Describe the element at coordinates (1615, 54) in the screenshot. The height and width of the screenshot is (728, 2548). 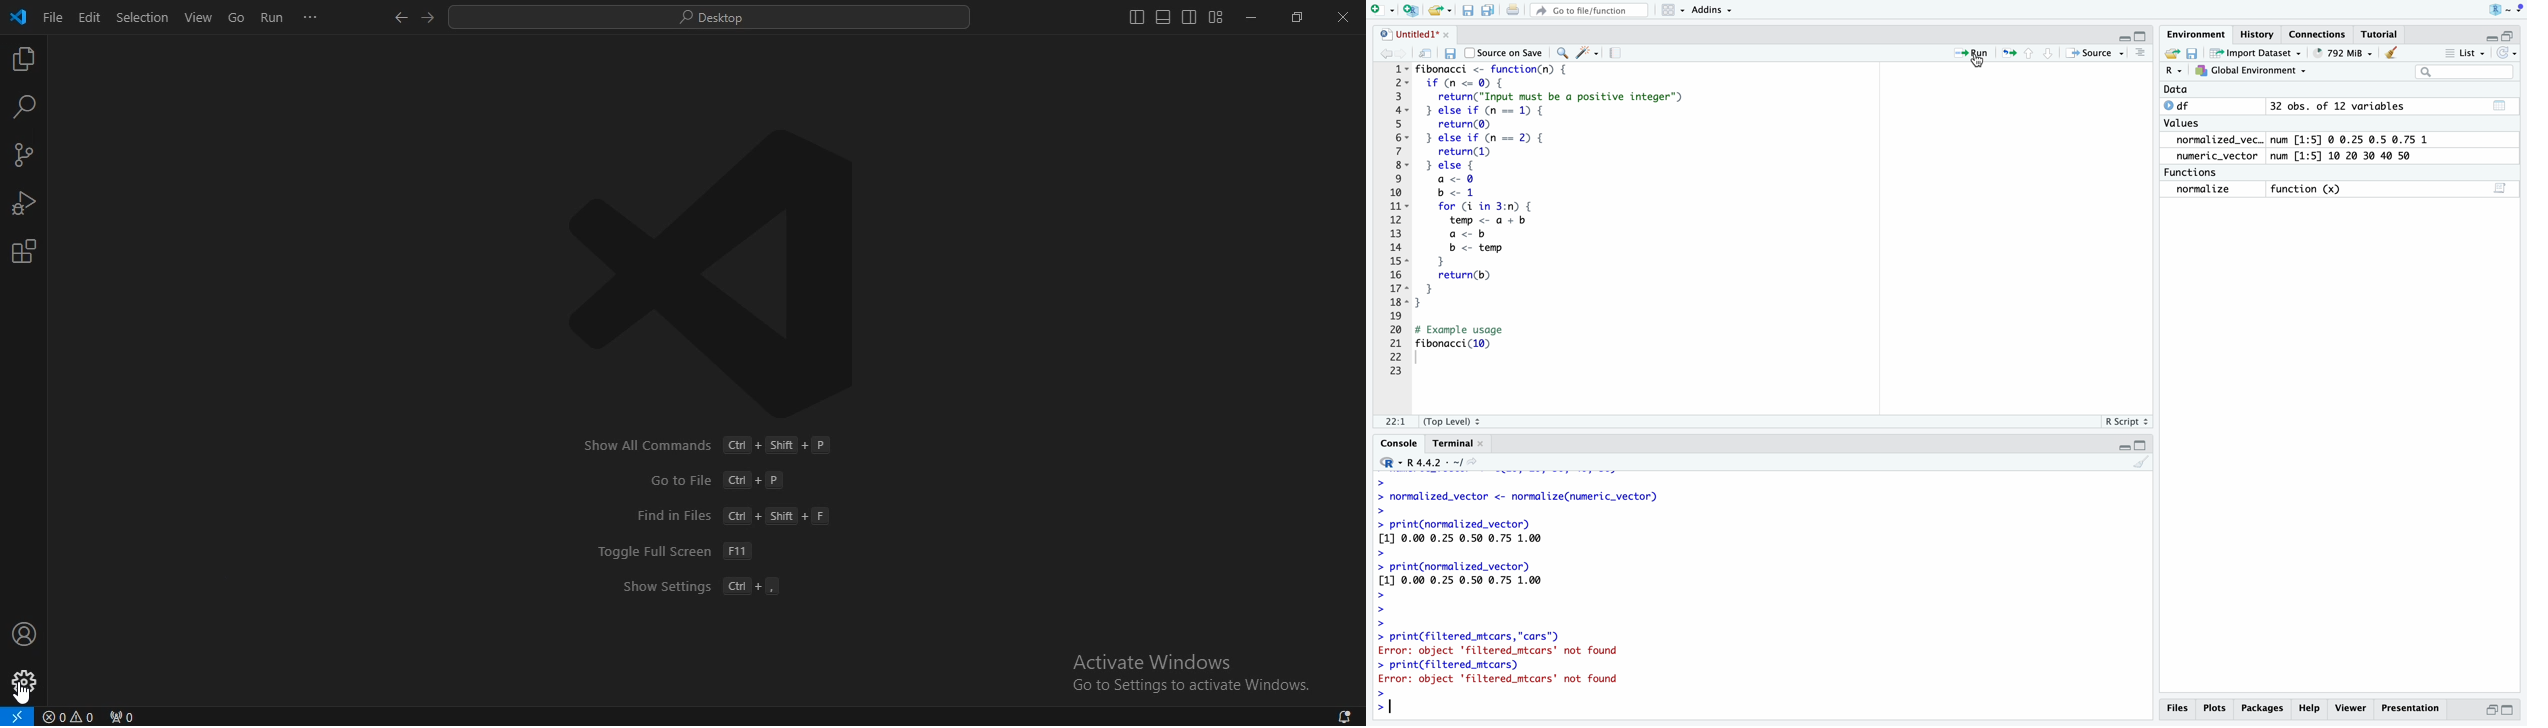
I see `compile report` at that location.